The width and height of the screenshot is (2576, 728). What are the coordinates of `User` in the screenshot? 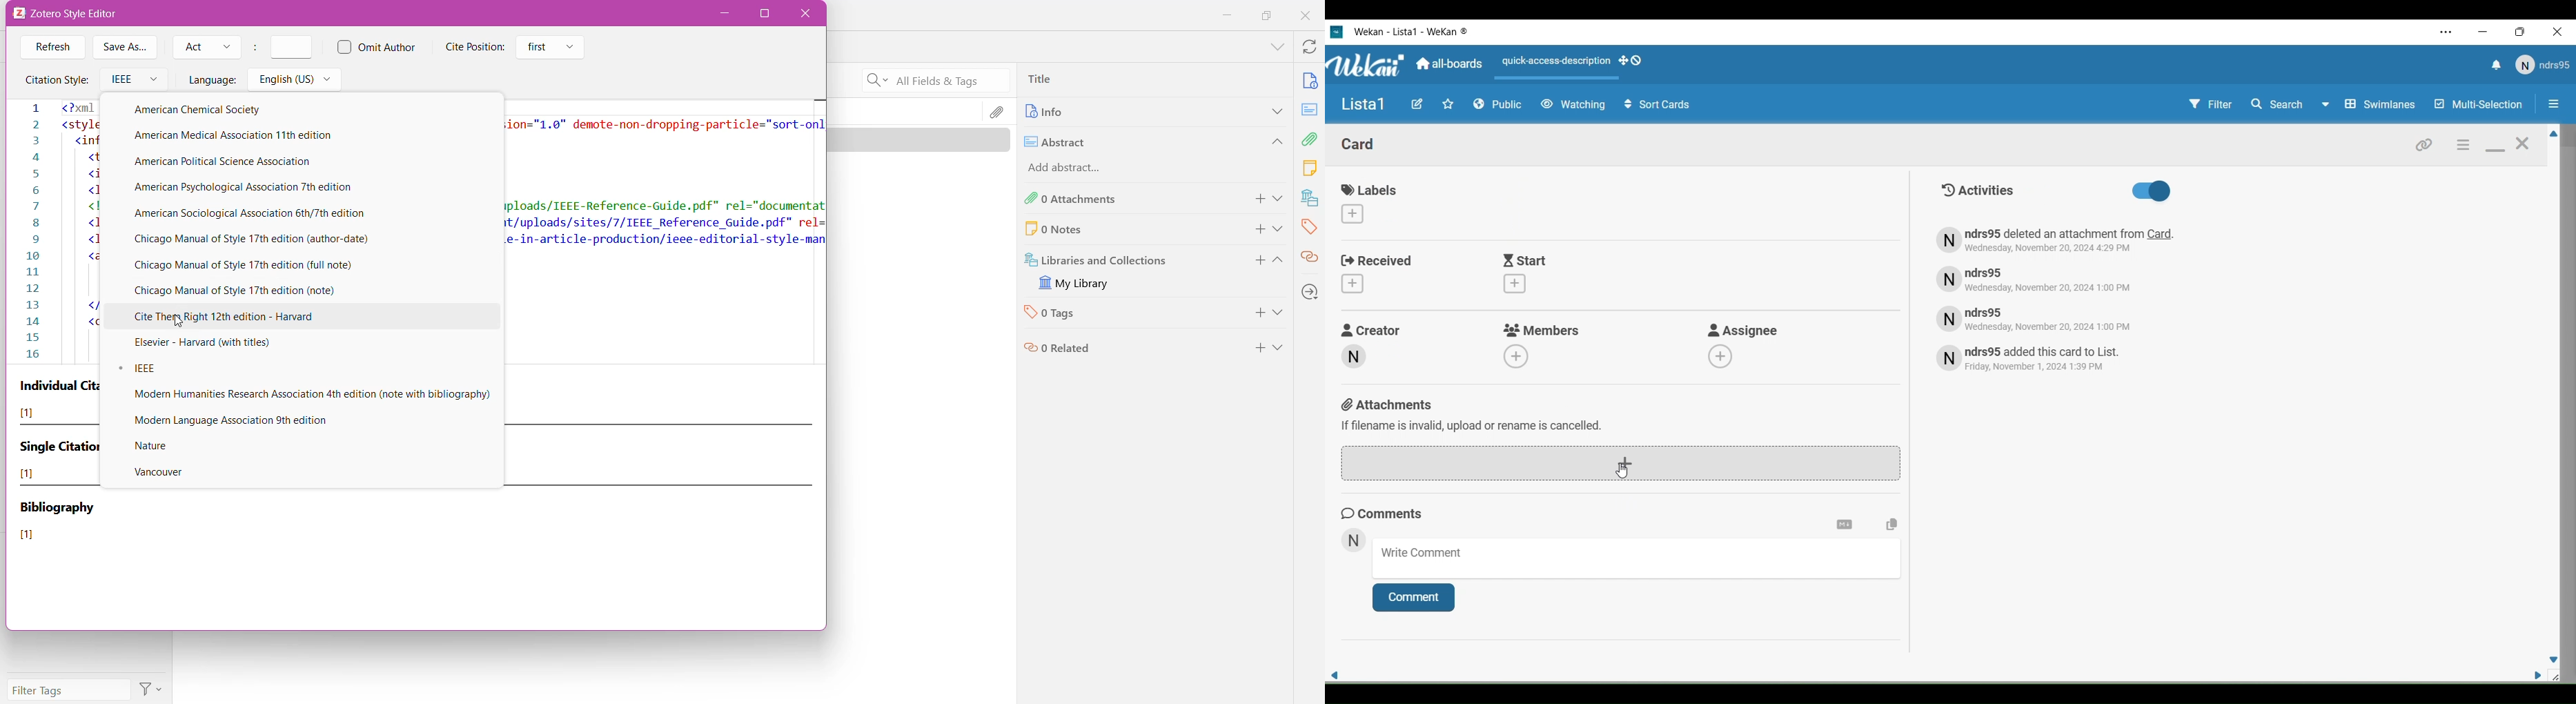 It's located at (1354, 542).